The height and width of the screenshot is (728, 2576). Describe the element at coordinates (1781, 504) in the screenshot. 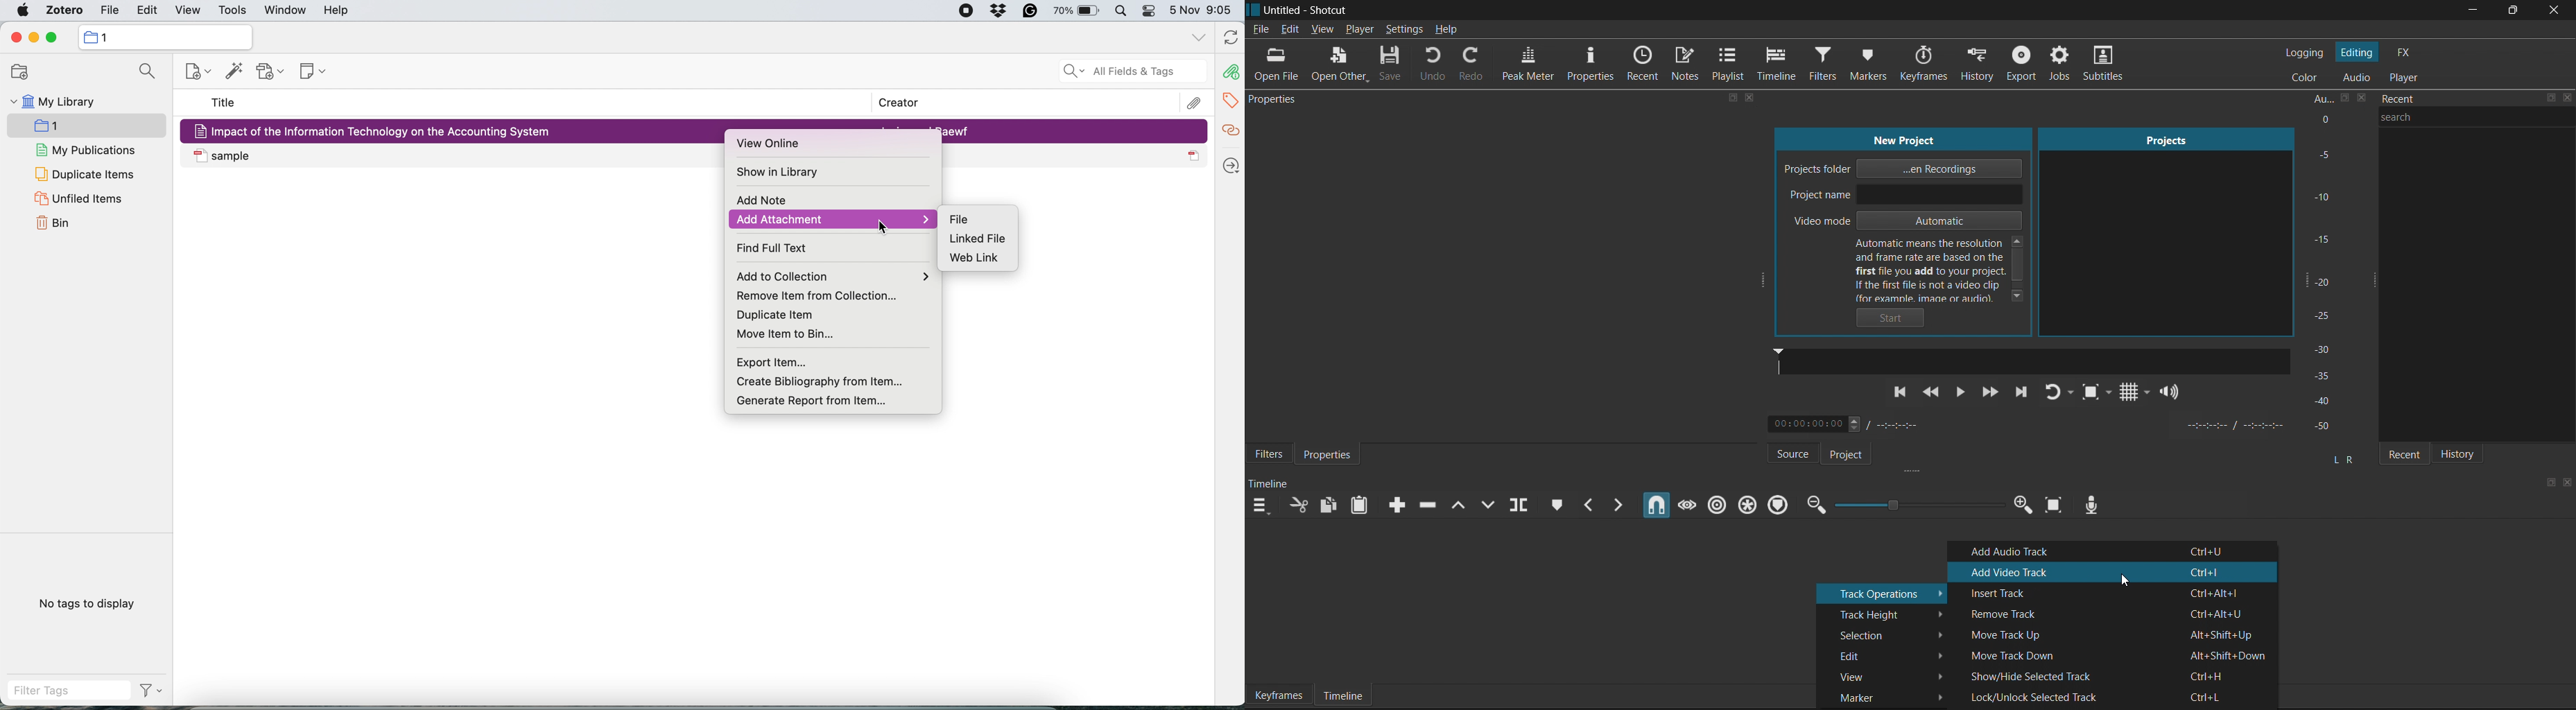

I see `Ripple Markers` at that location.